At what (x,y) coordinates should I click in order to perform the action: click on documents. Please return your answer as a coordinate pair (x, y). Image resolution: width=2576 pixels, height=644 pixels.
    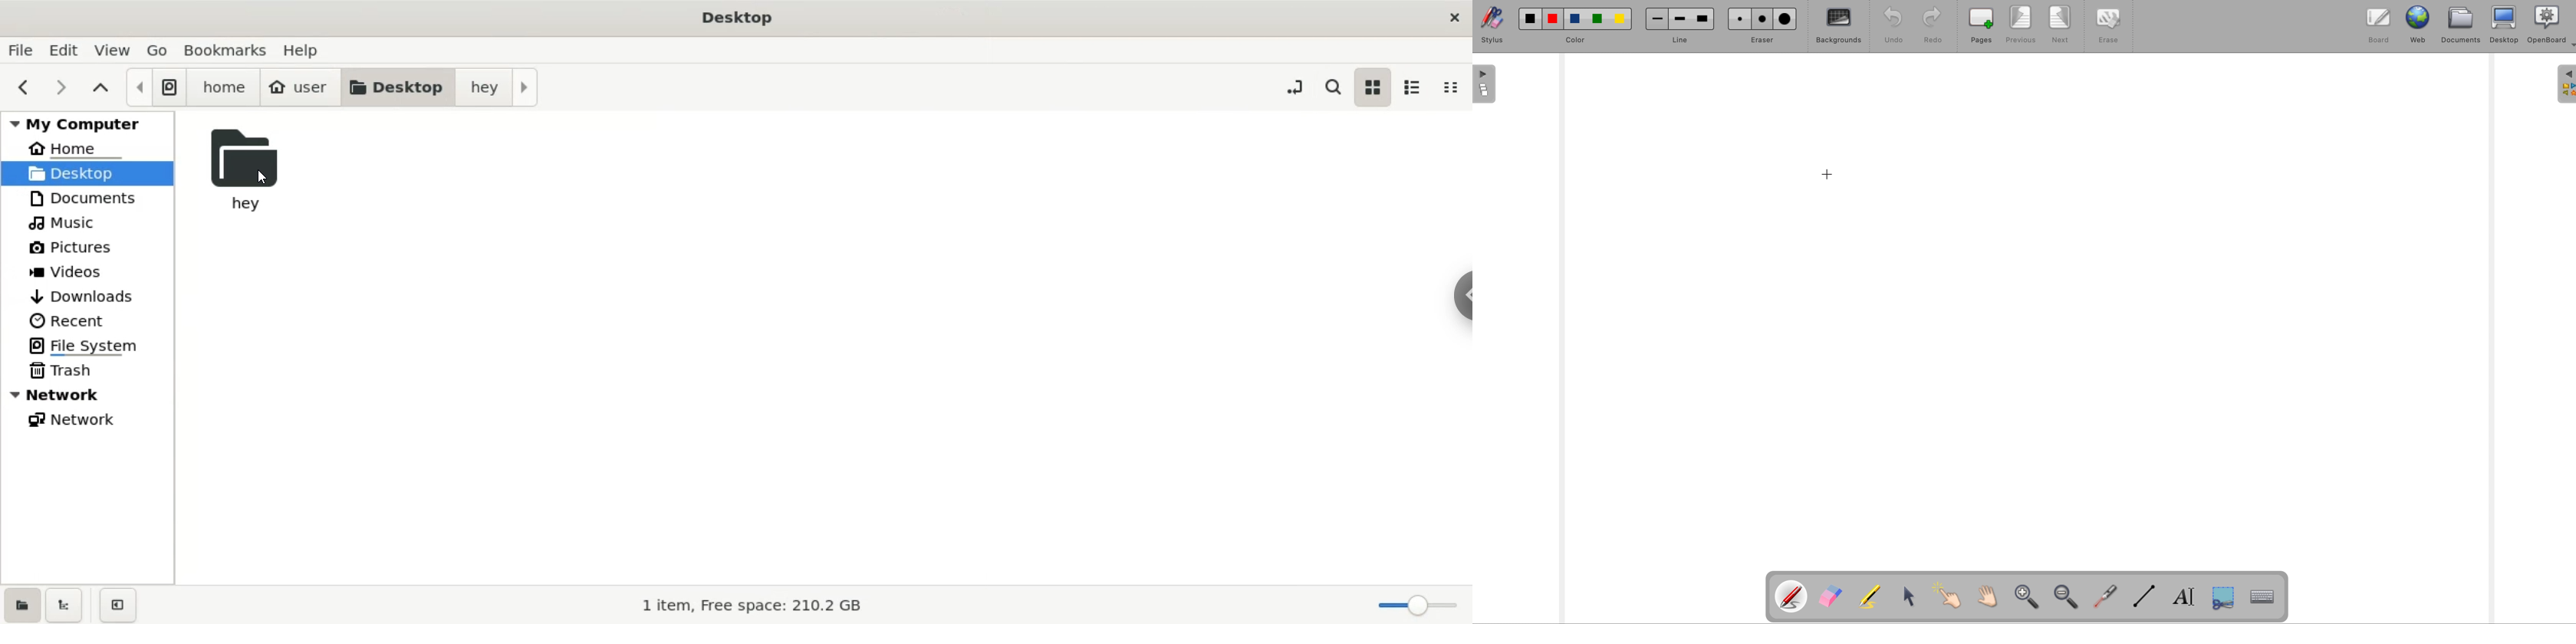
    Looking at the image, I should click on (2463, 25).